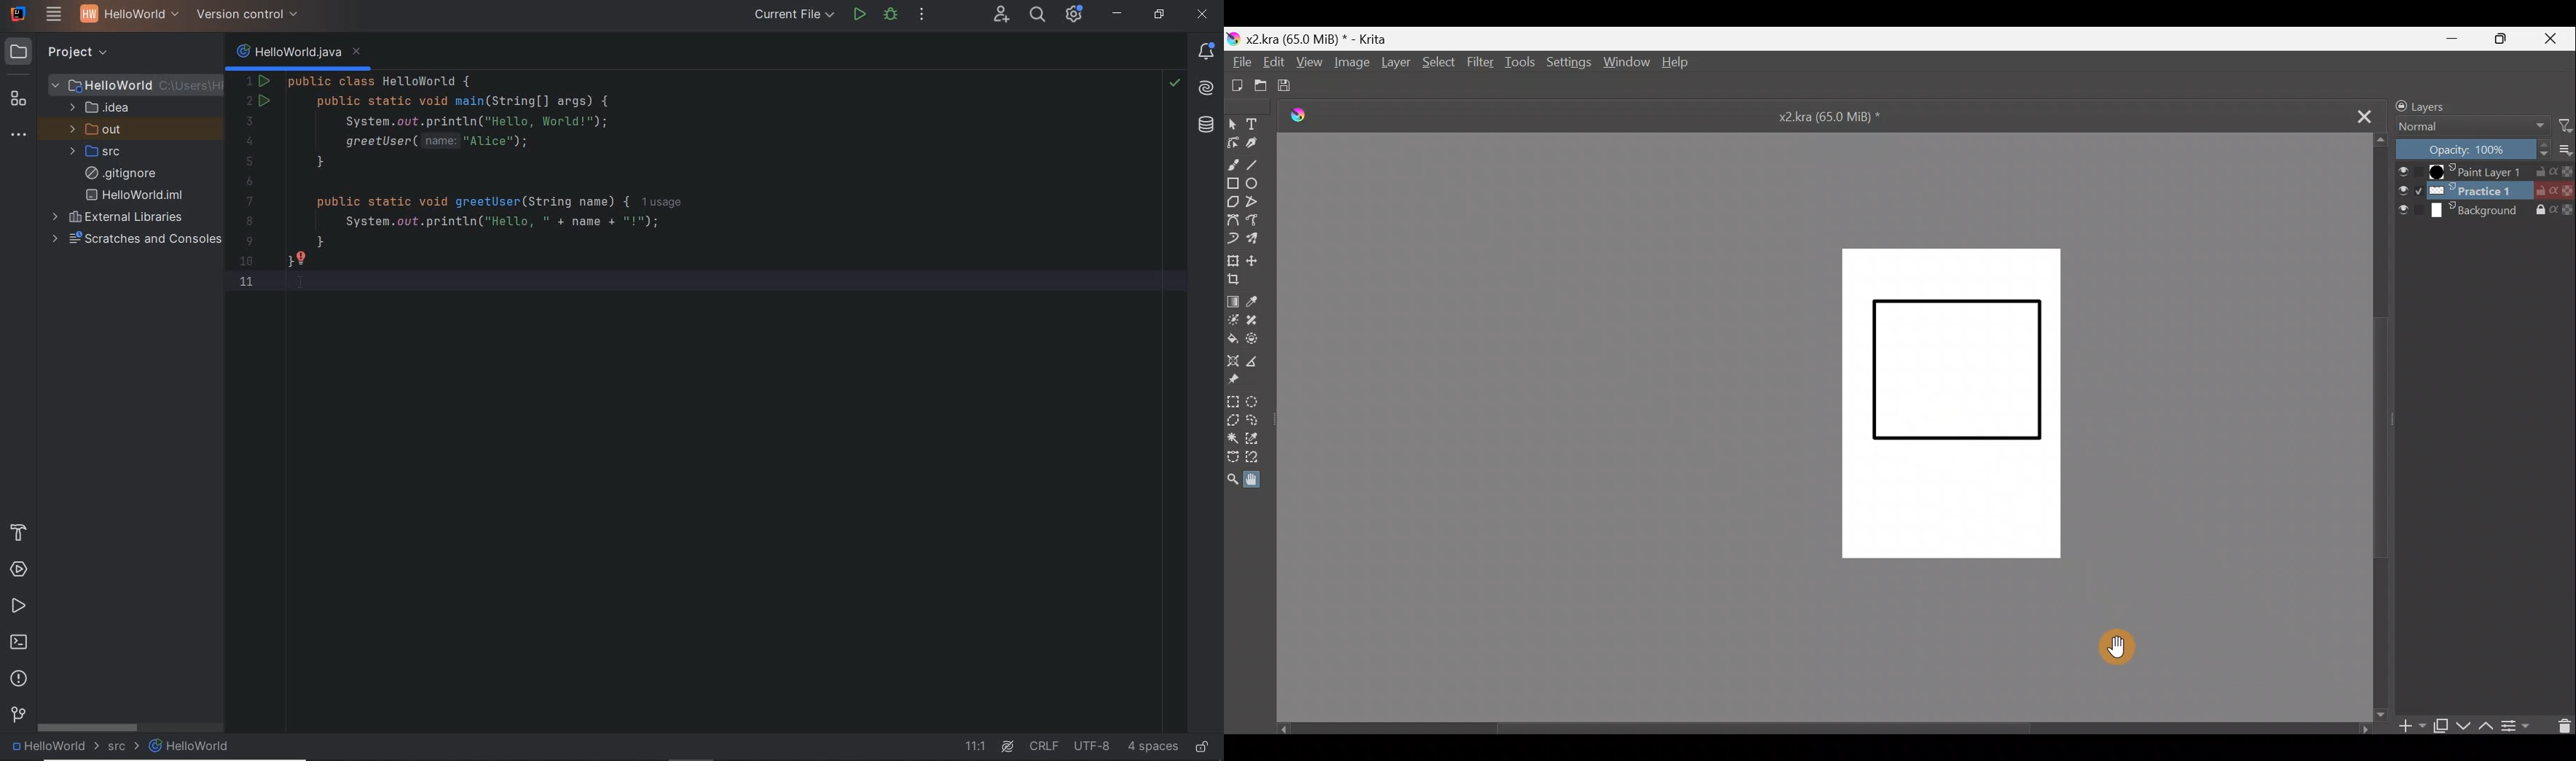  Describe the element at coordinates (1290, 87) in the screenshot. I see `Save` at that location.